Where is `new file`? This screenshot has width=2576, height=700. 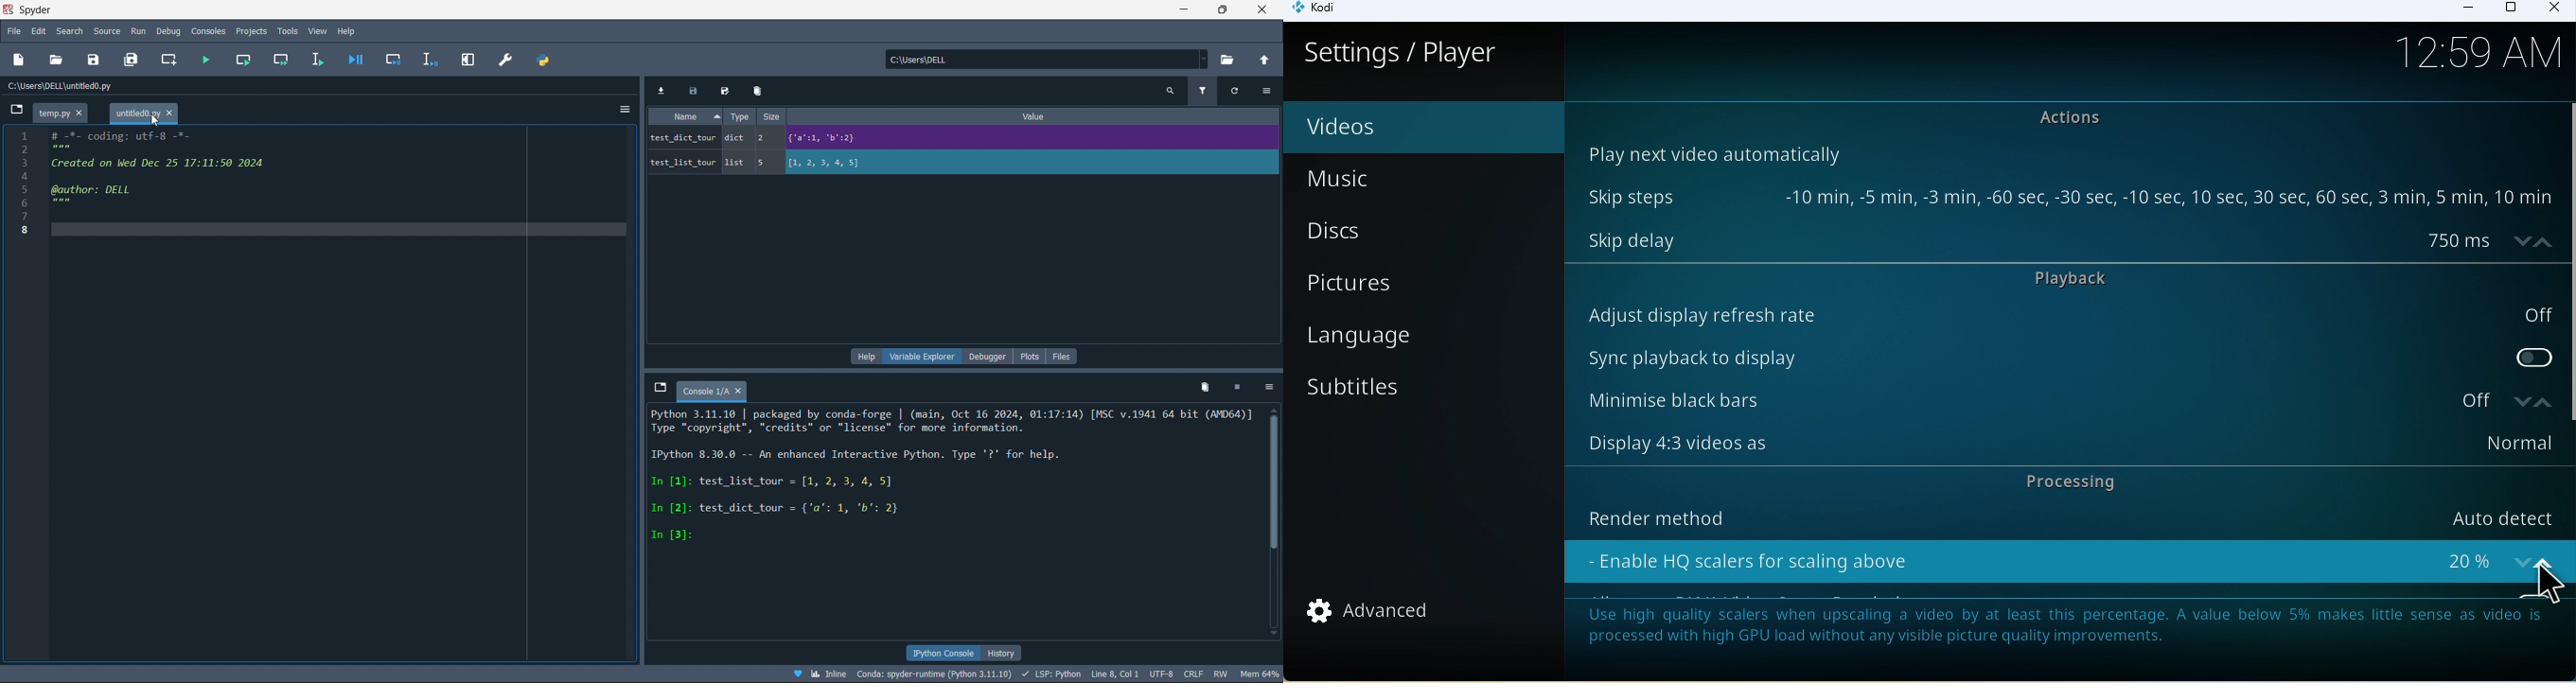 new file is located at coordinates (20, 61).